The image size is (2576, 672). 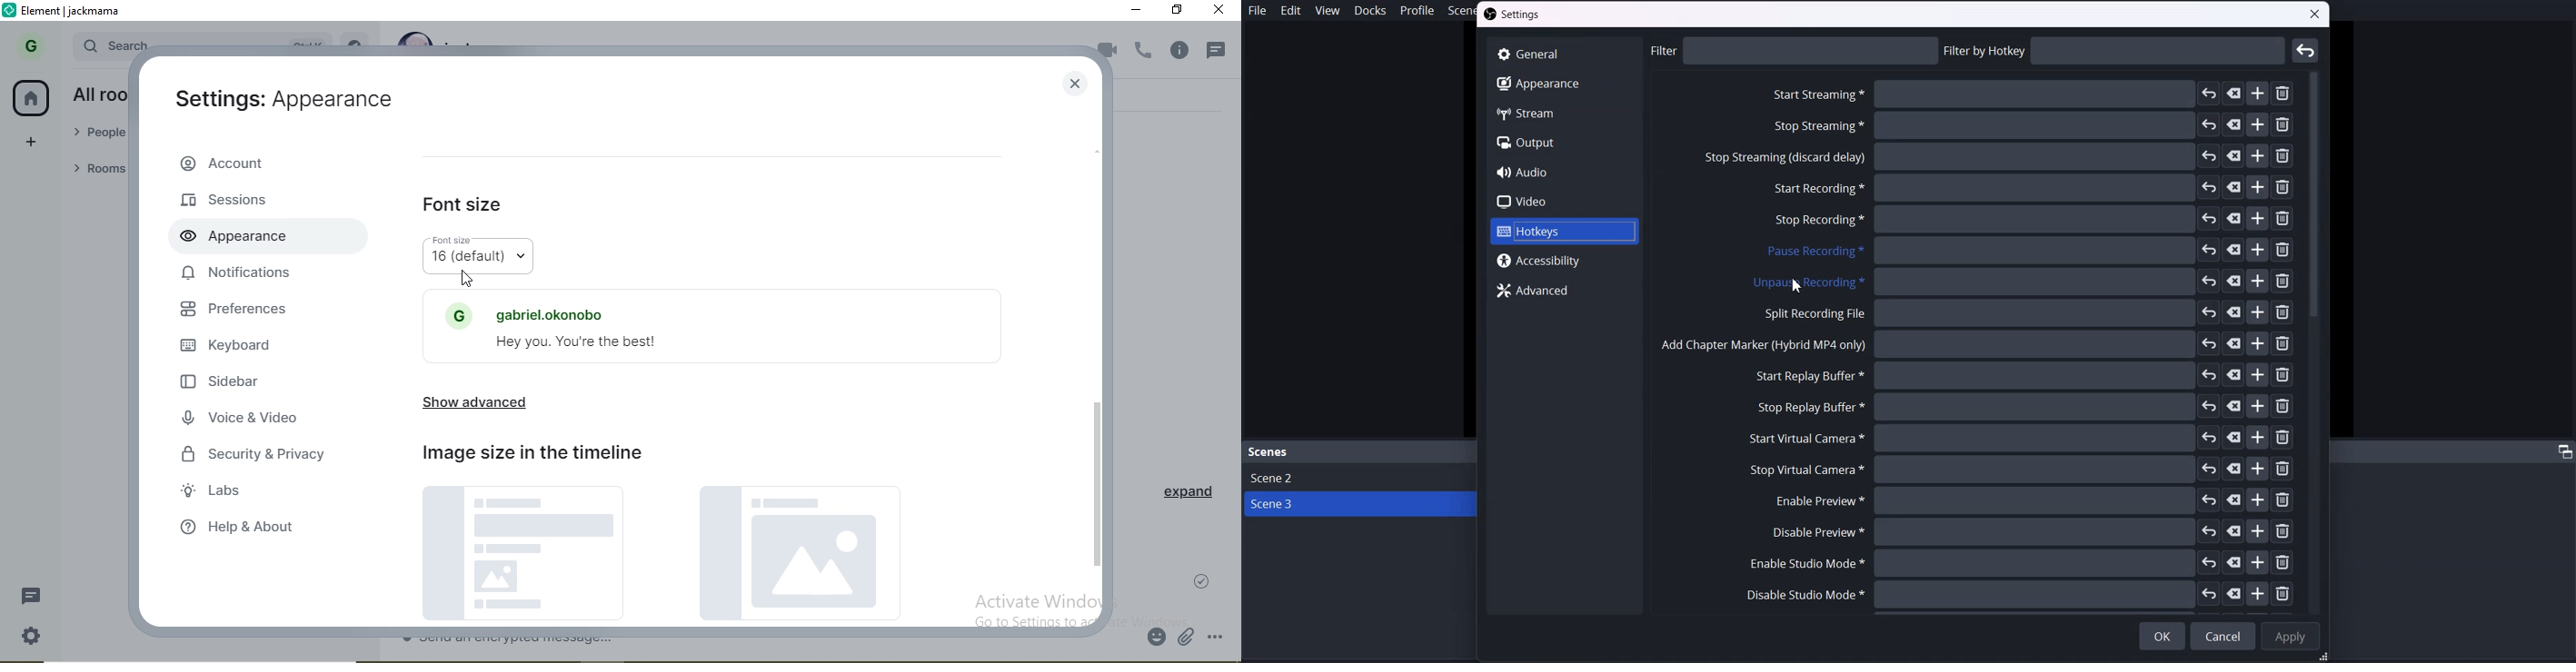 I want to click on options, so click(x=1222, y=638).